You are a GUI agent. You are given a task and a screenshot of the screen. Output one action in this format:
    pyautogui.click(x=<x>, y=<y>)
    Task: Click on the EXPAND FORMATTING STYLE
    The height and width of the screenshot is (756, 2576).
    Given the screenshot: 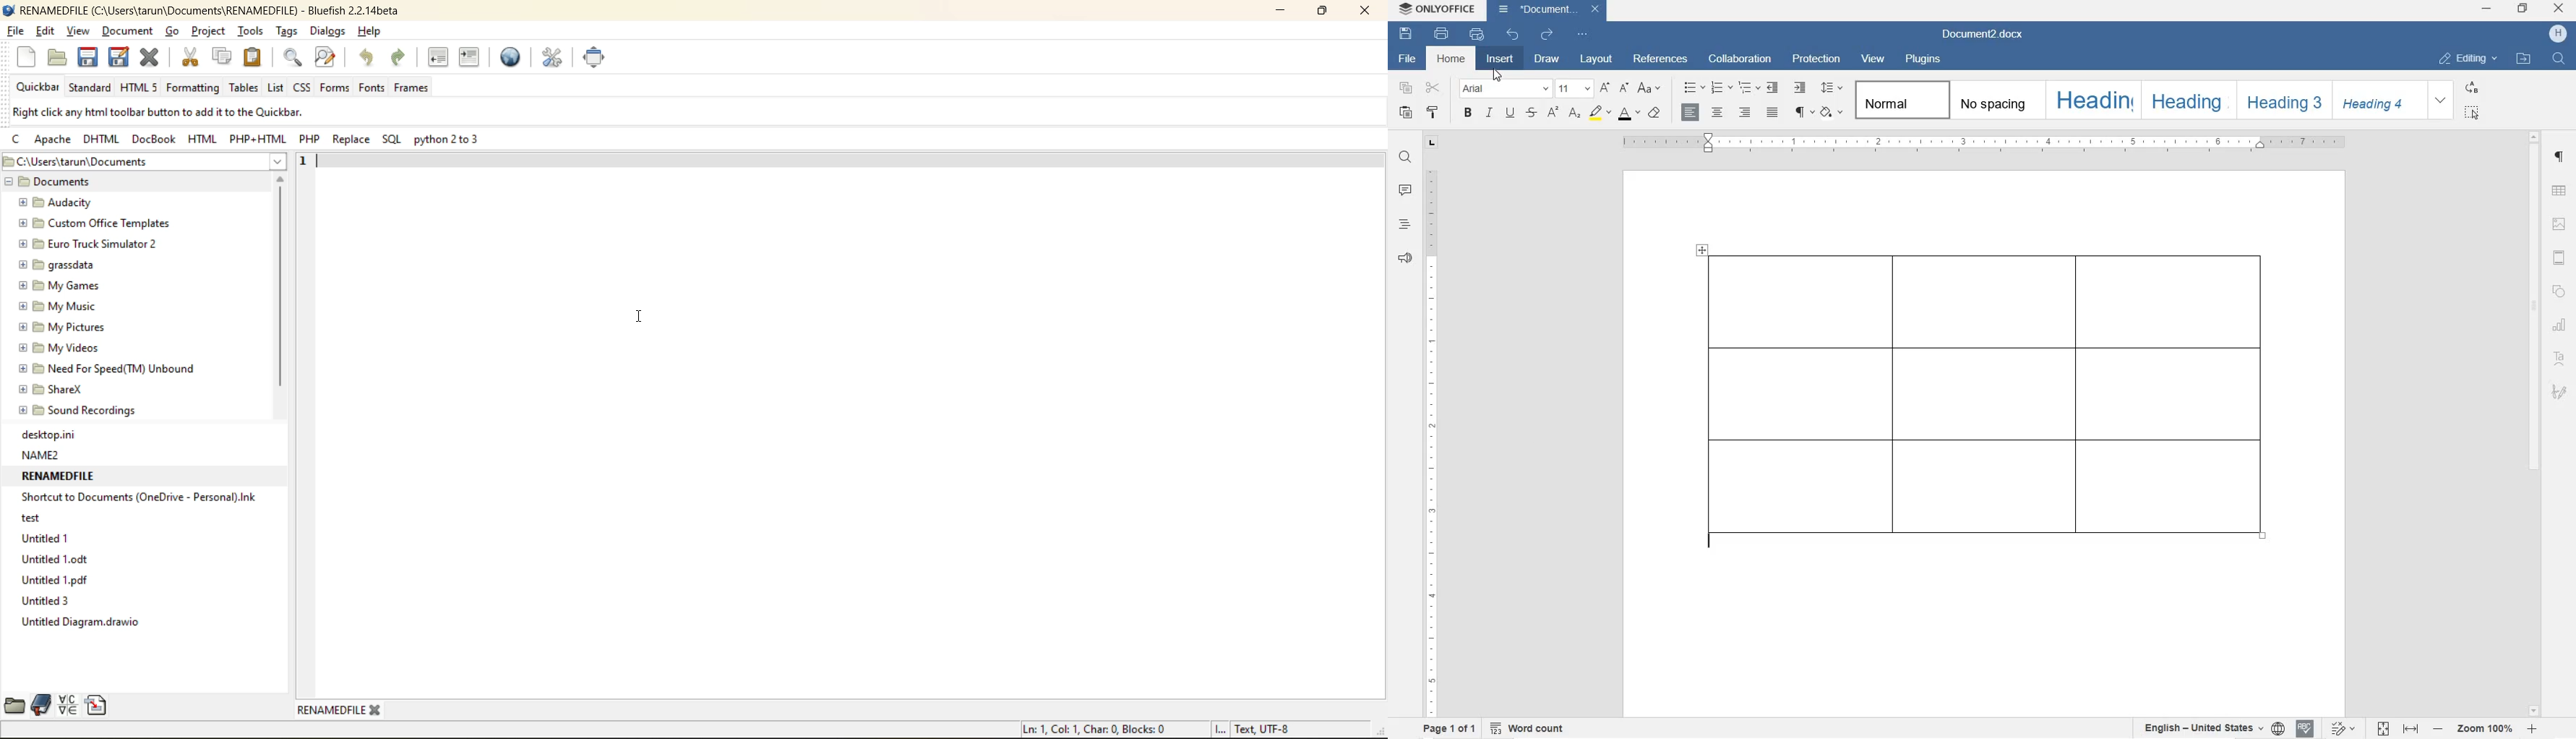 What is the action you would take?
    pyautogui.click(x=2441, y=101)
    